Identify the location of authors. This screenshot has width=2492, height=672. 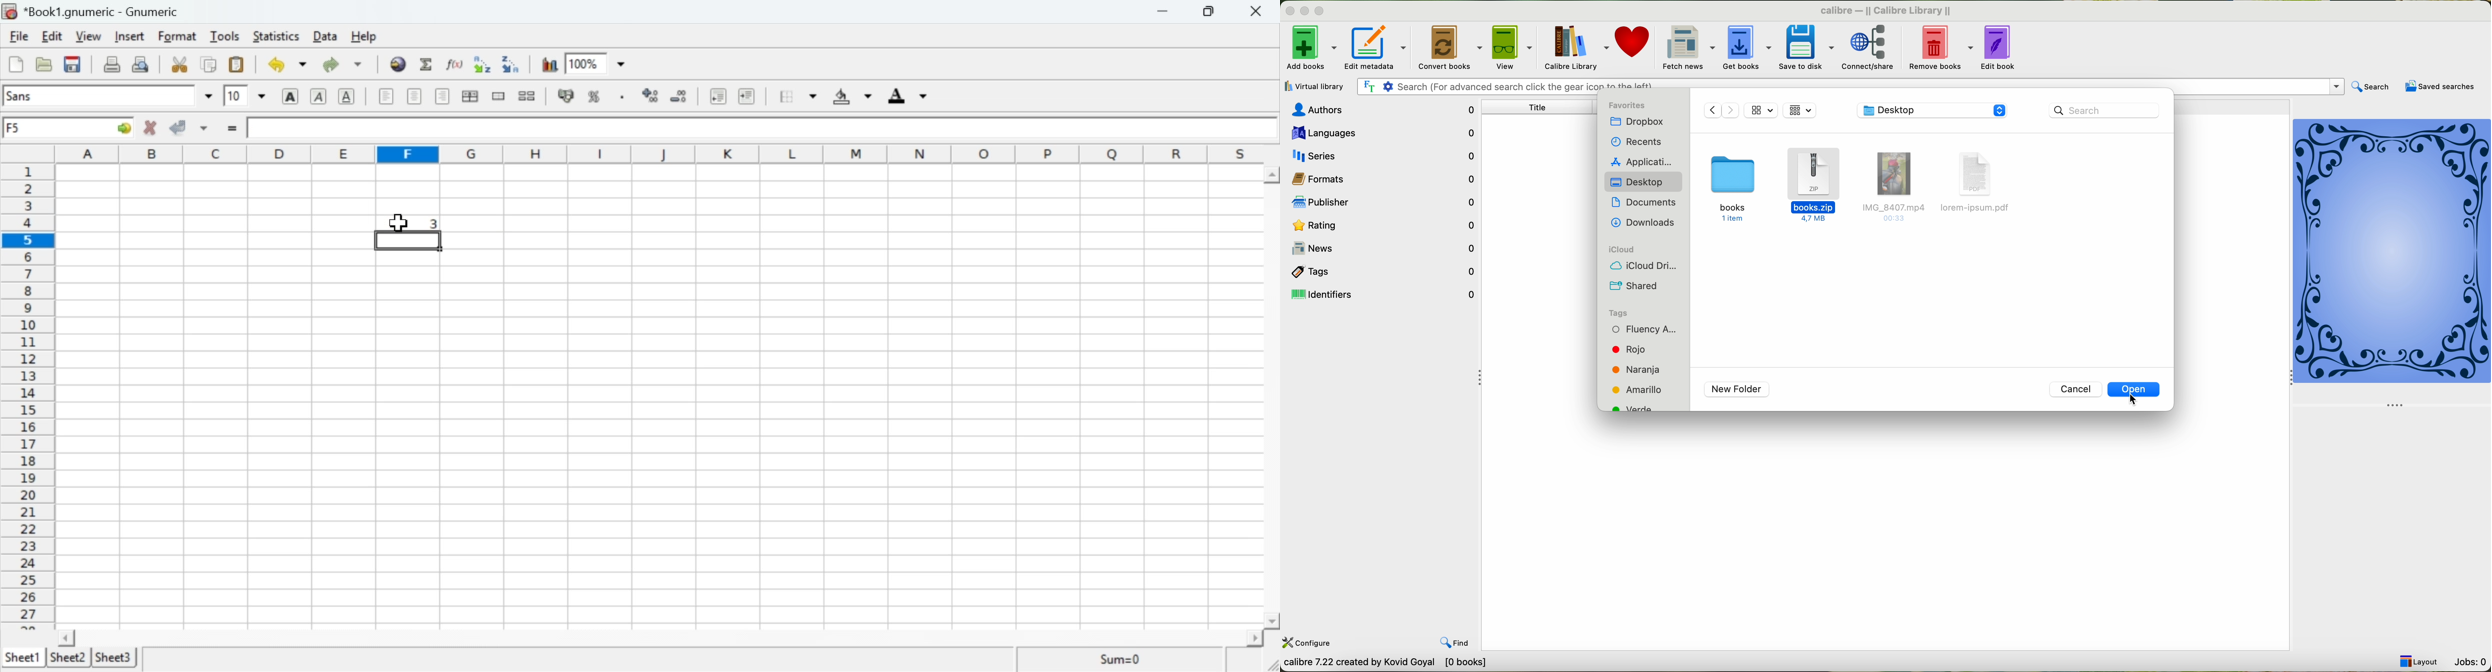
(1381, 110).